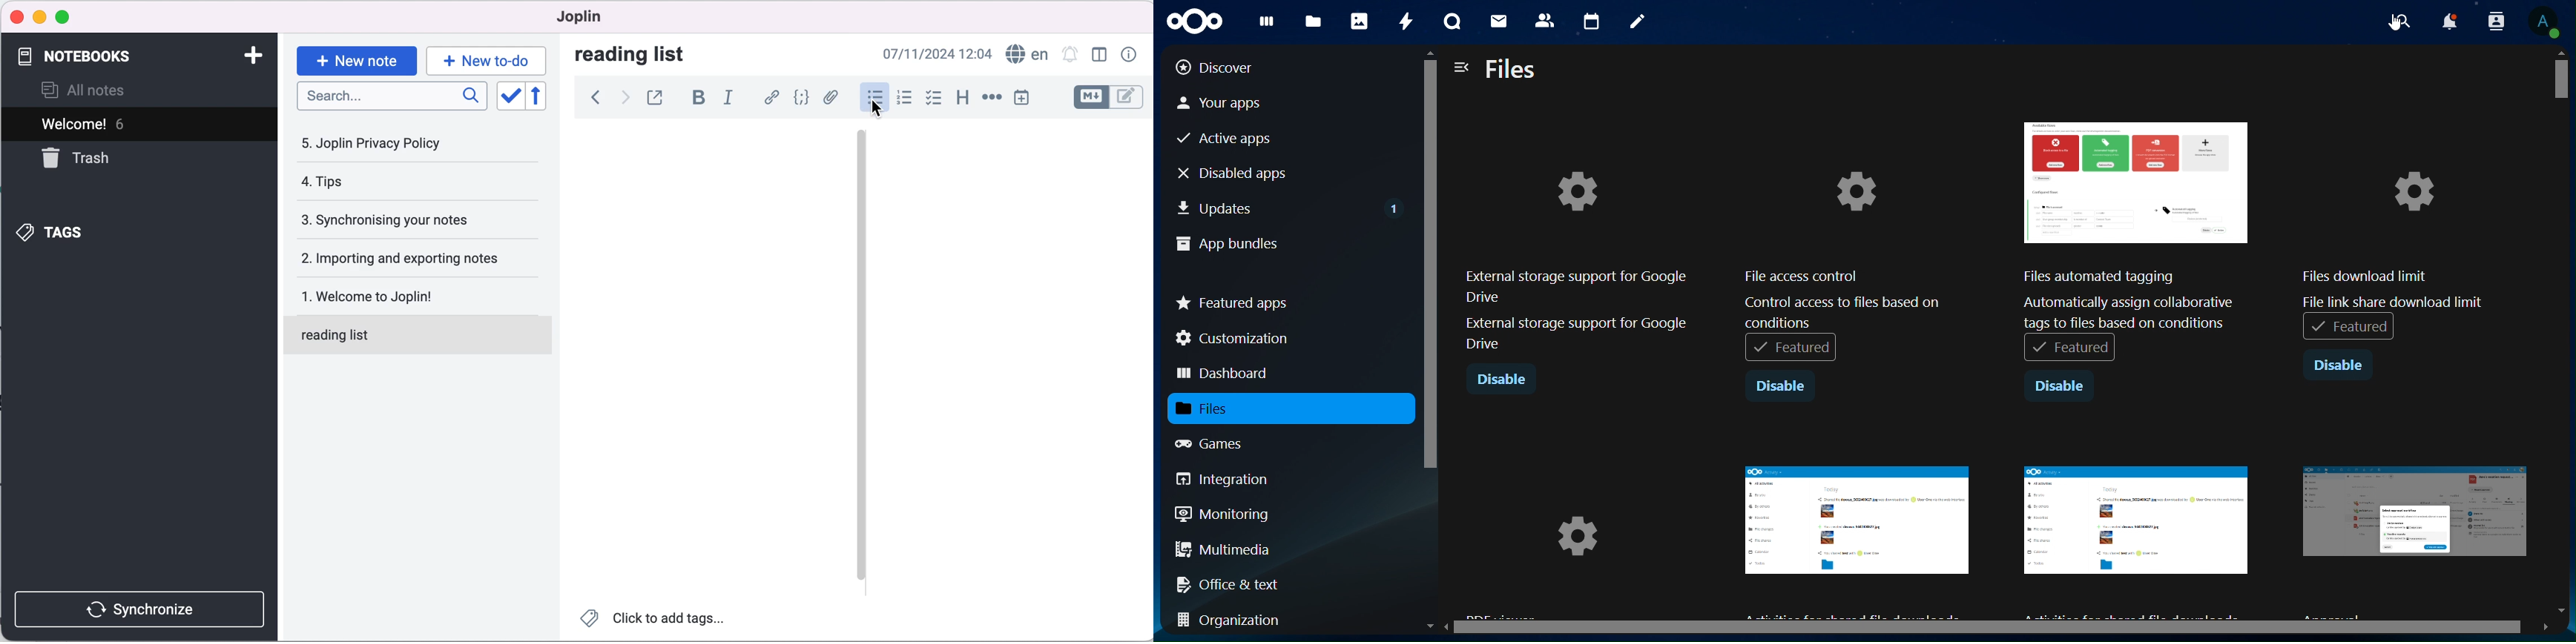 This screenshot has height=644, width=2576. What do you see at coordinates (2393, 232) in the screenshot?
I see `files download limit file link share download limit` at bounding box center [2393, 232].